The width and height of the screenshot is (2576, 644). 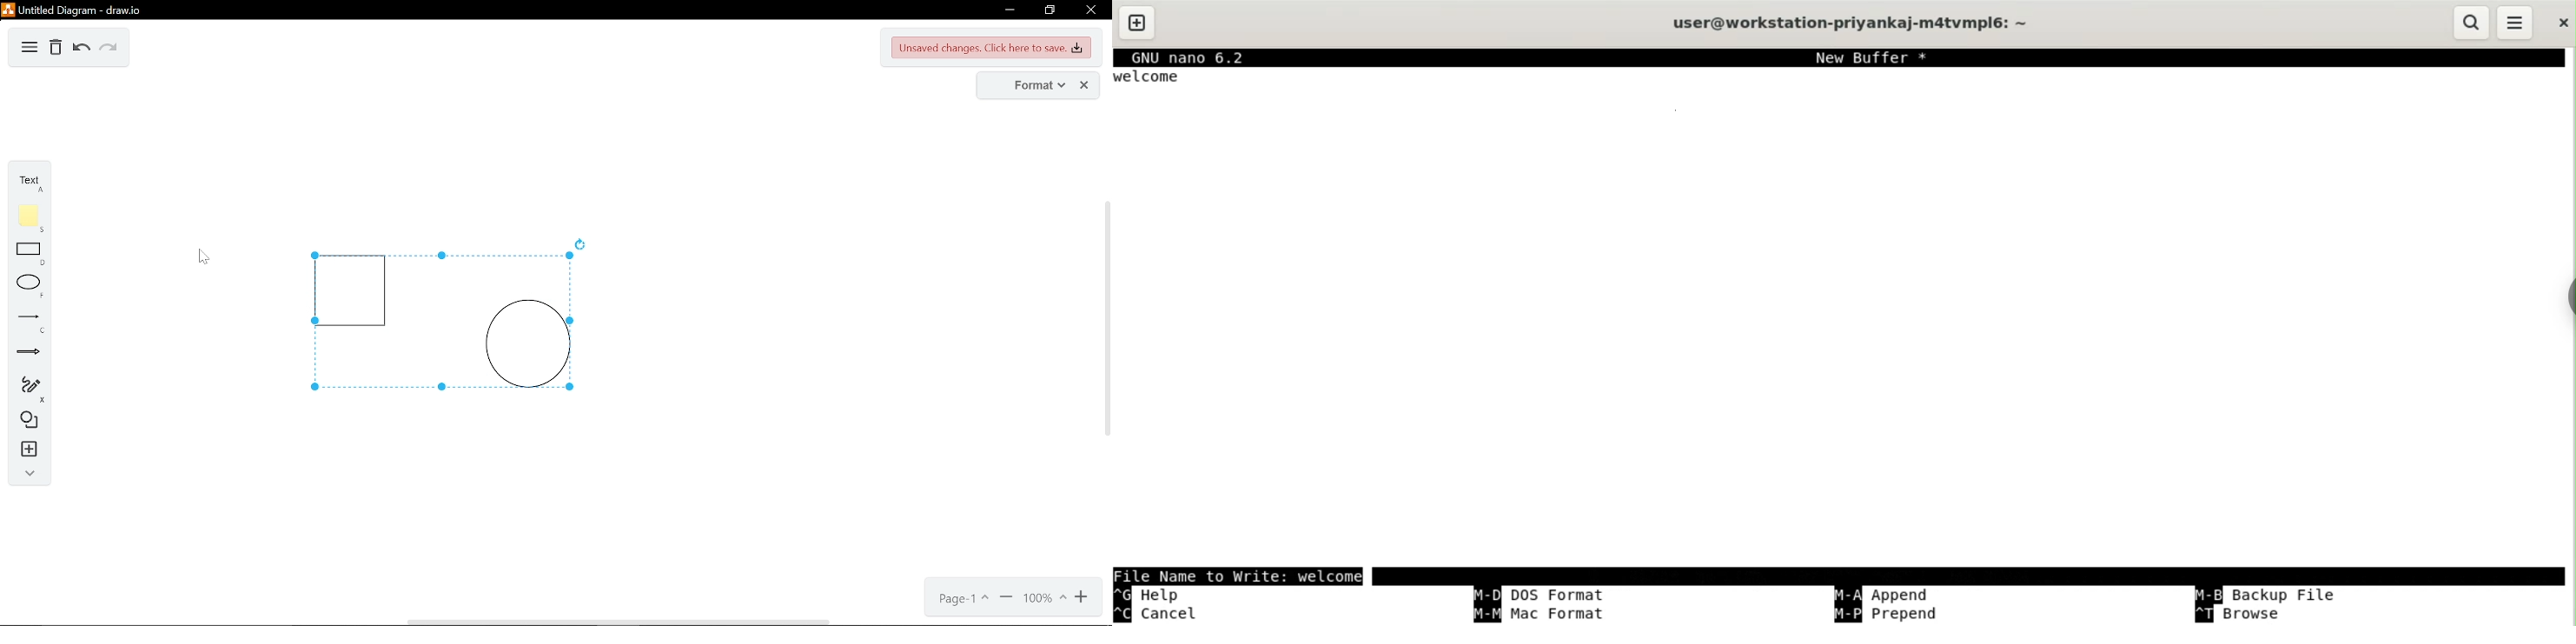 What do you see at coordinates (1084, 85) in the screenshot?
I see `close` at bounding box center [1084, 85].